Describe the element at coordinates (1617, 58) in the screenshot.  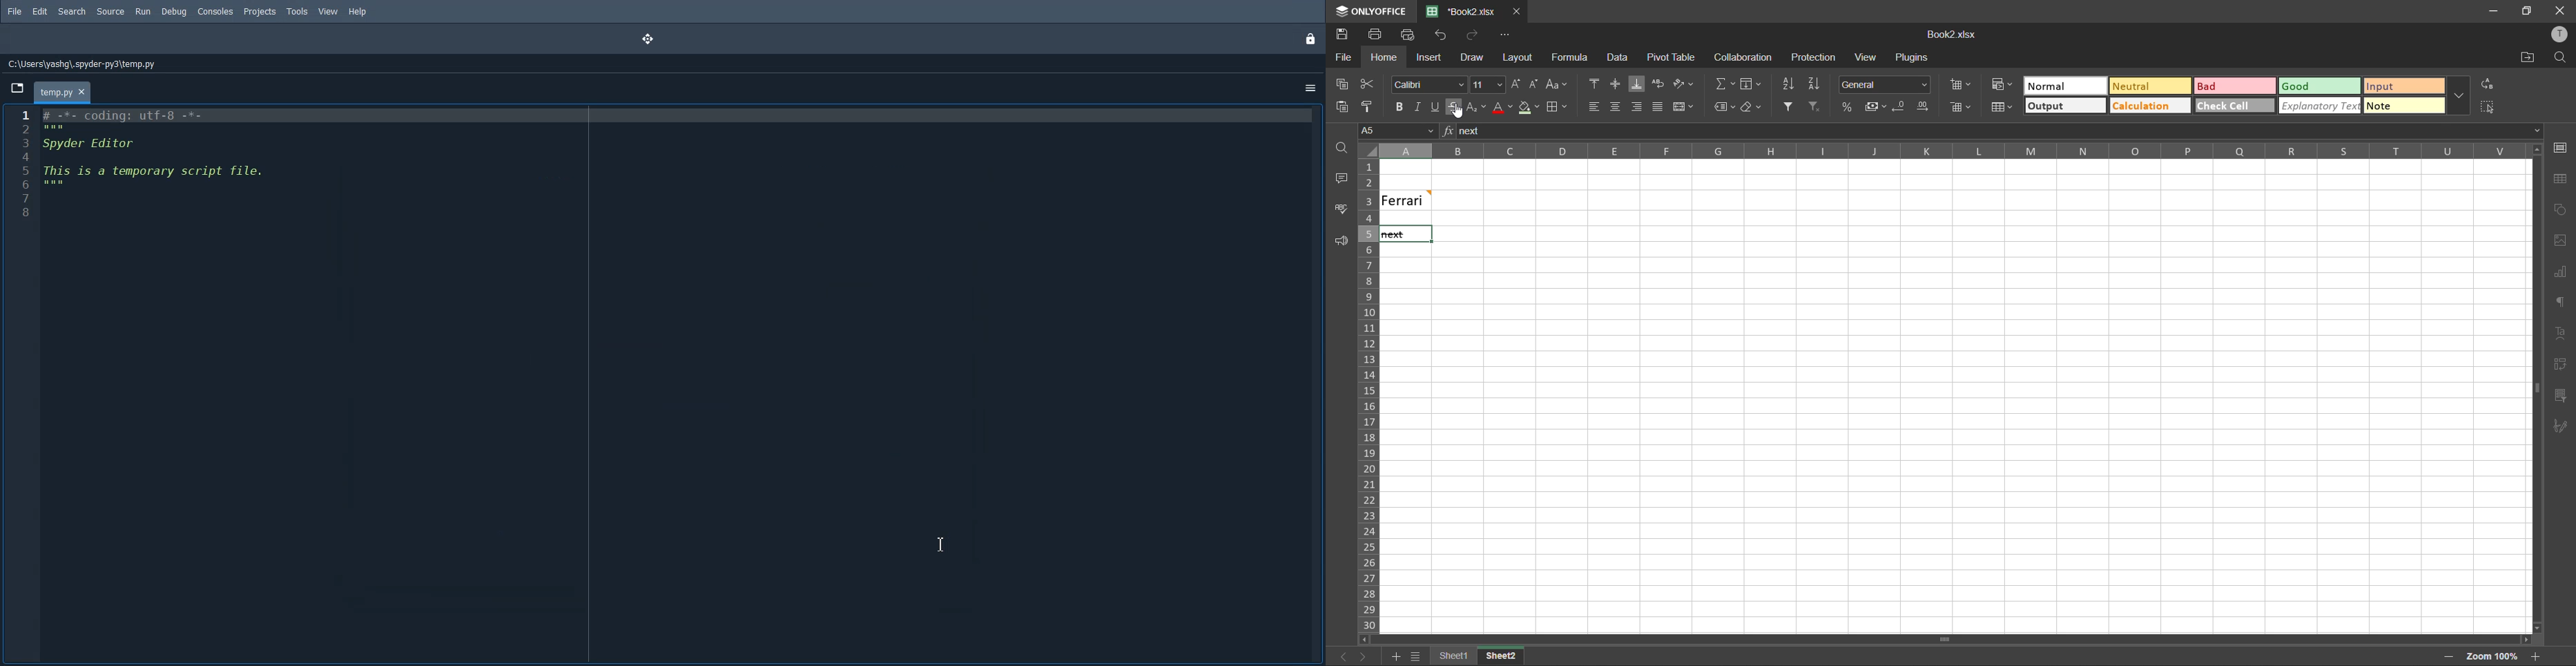
I see `data` at that location.